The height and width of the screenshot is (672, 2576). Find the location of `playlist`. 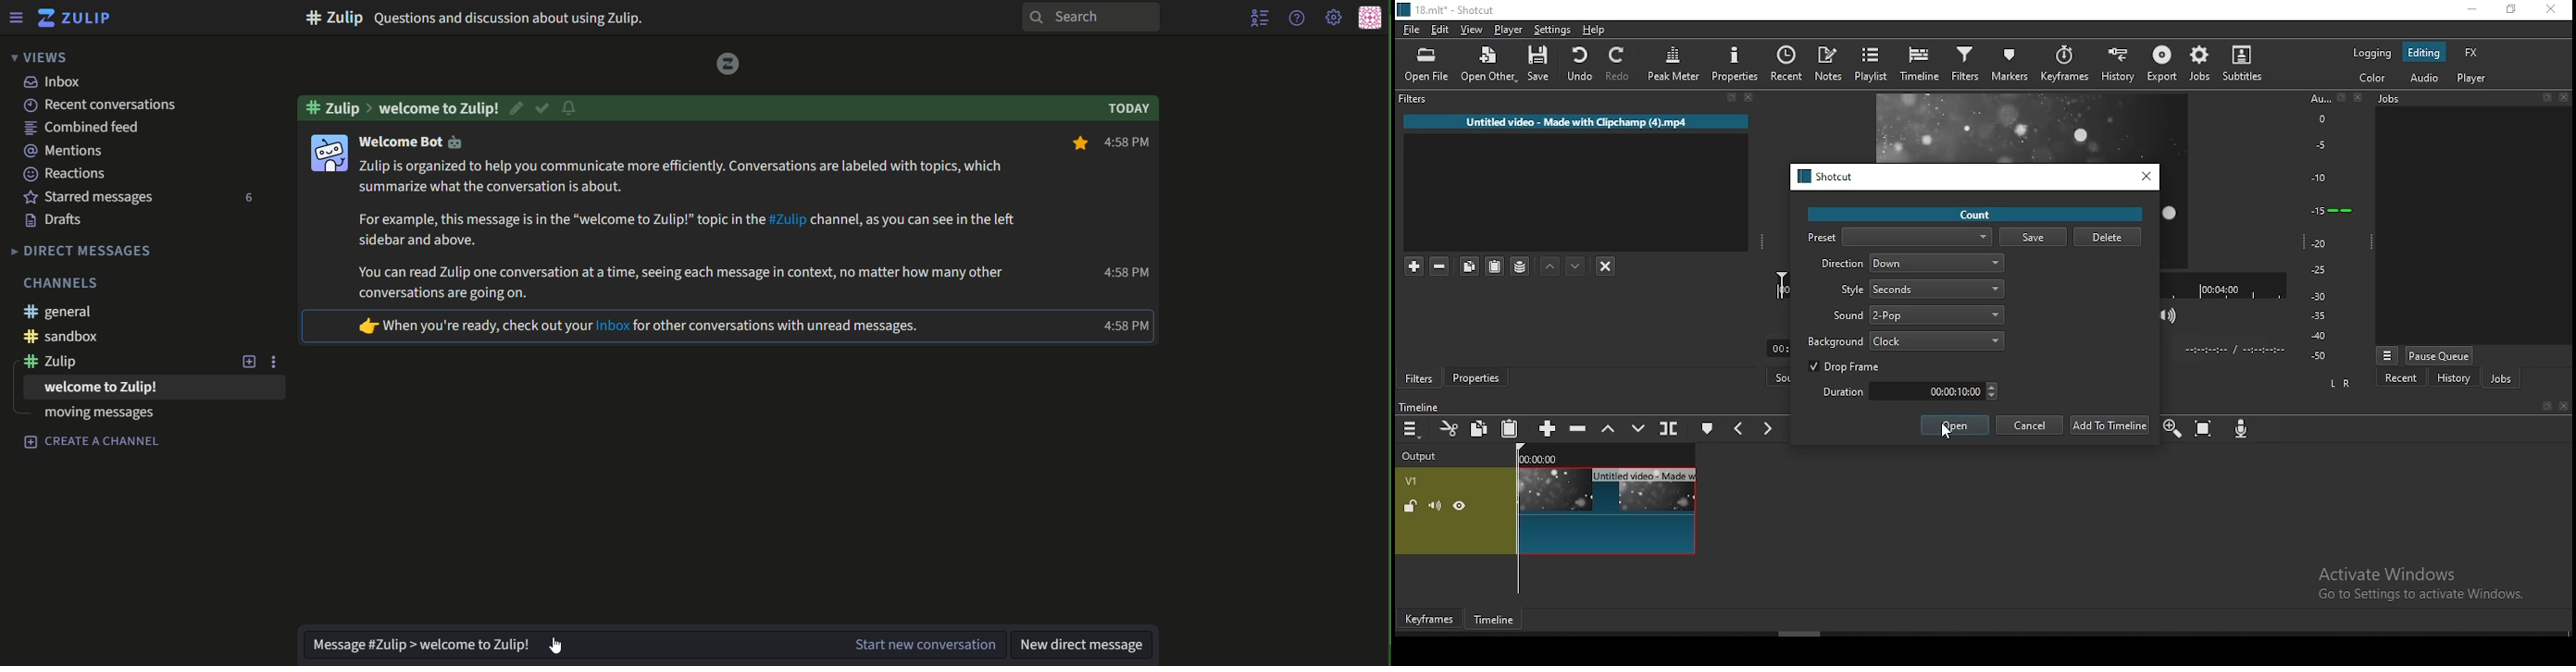

playlist is located at coordinates (1872, 64).